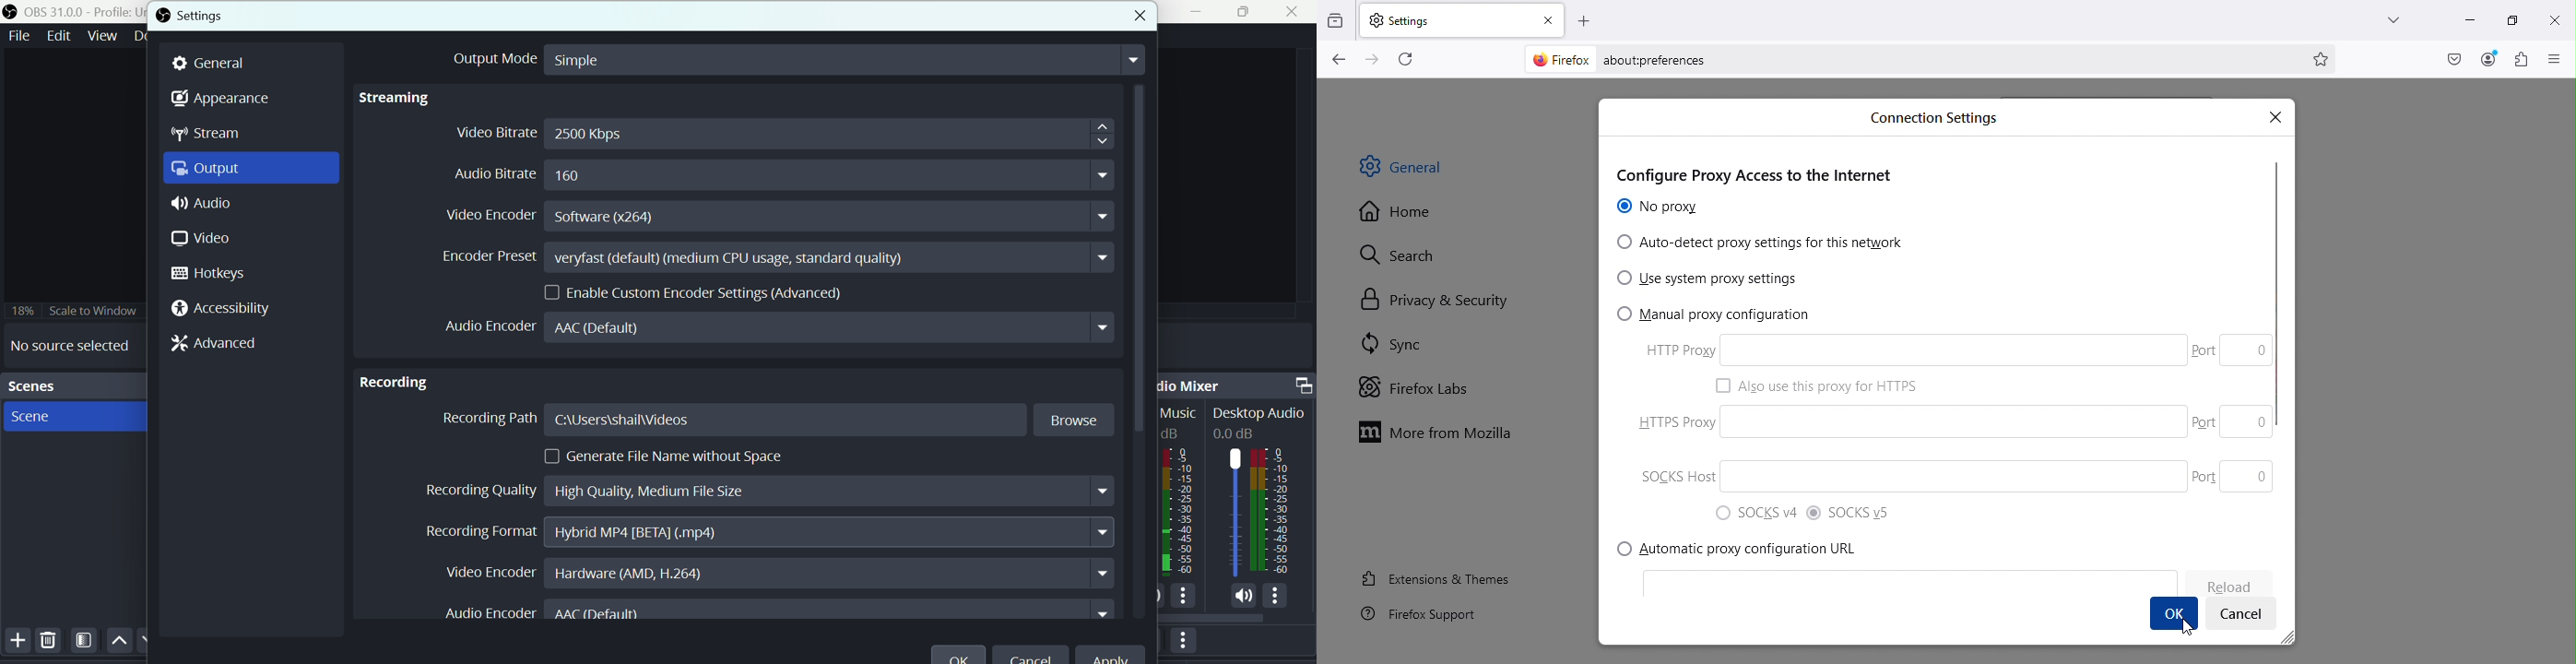 The image size is (2576, 672). What do you see at coordinates (2250, 421) in the screenshot?
I see `Port` at bounding box center [2250, 421].